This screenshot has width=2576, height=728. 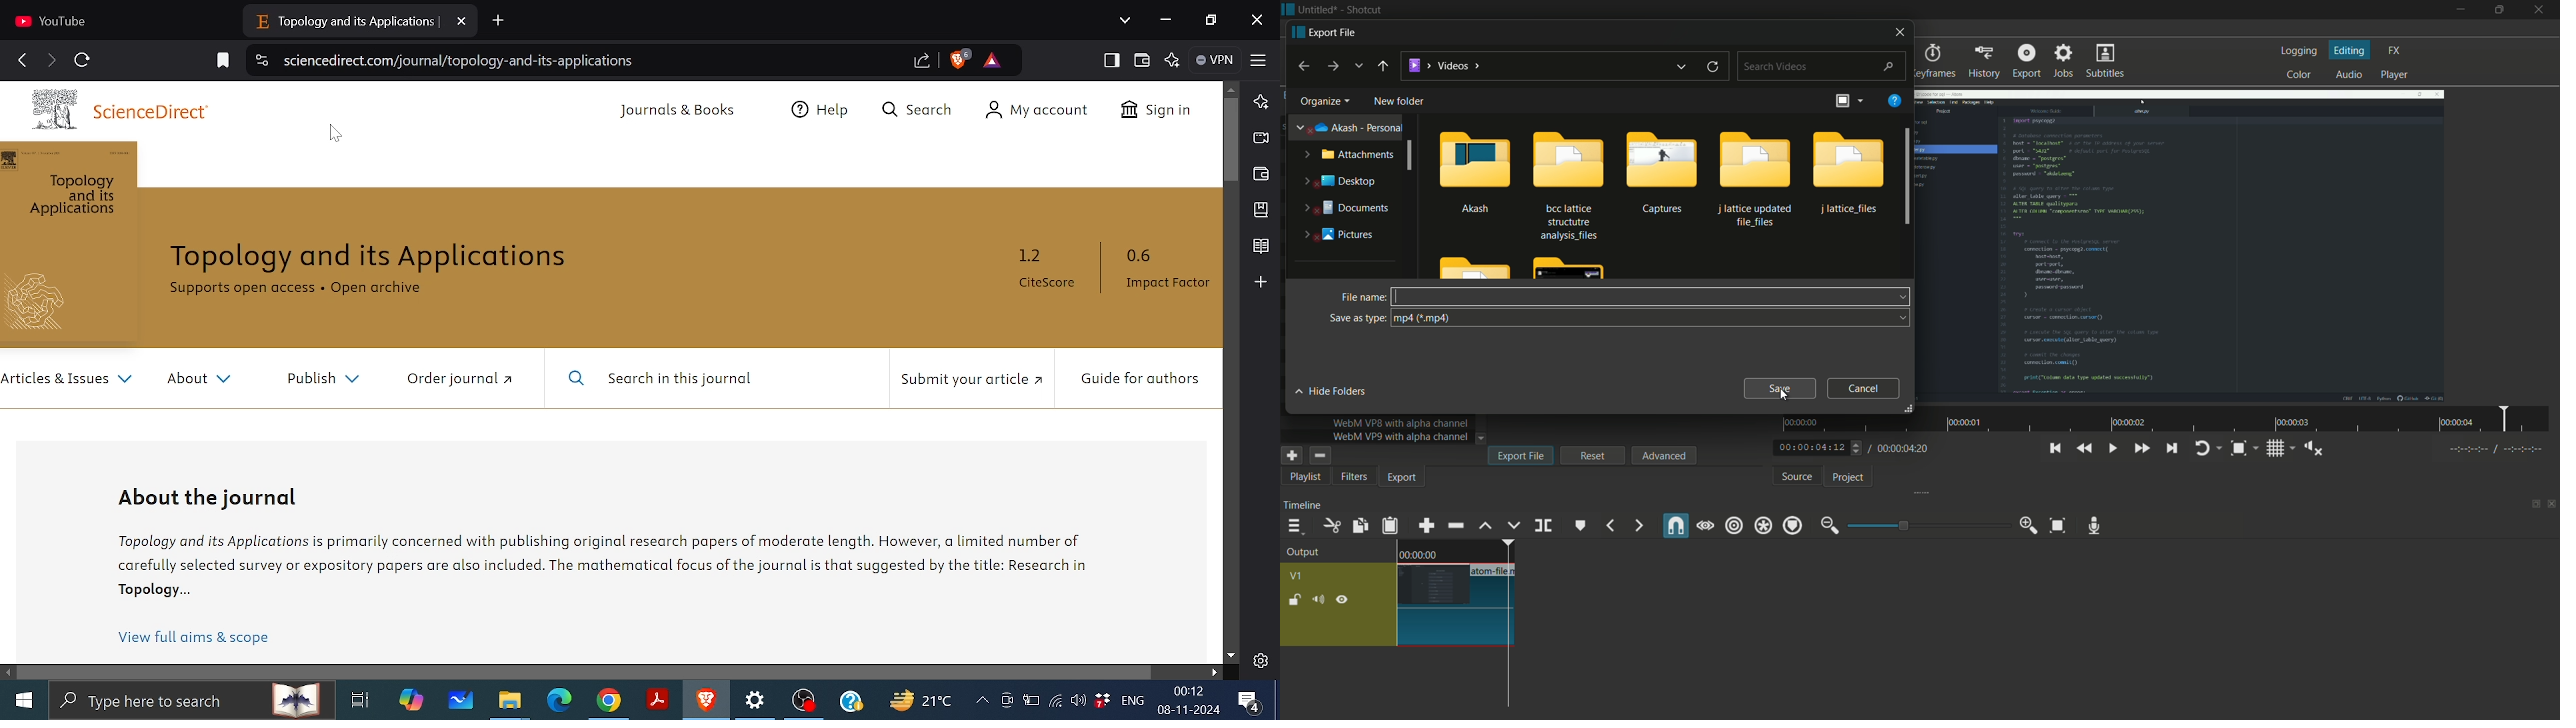 I want to click on zoom timeline to fit, so click(x=2055, y=524).